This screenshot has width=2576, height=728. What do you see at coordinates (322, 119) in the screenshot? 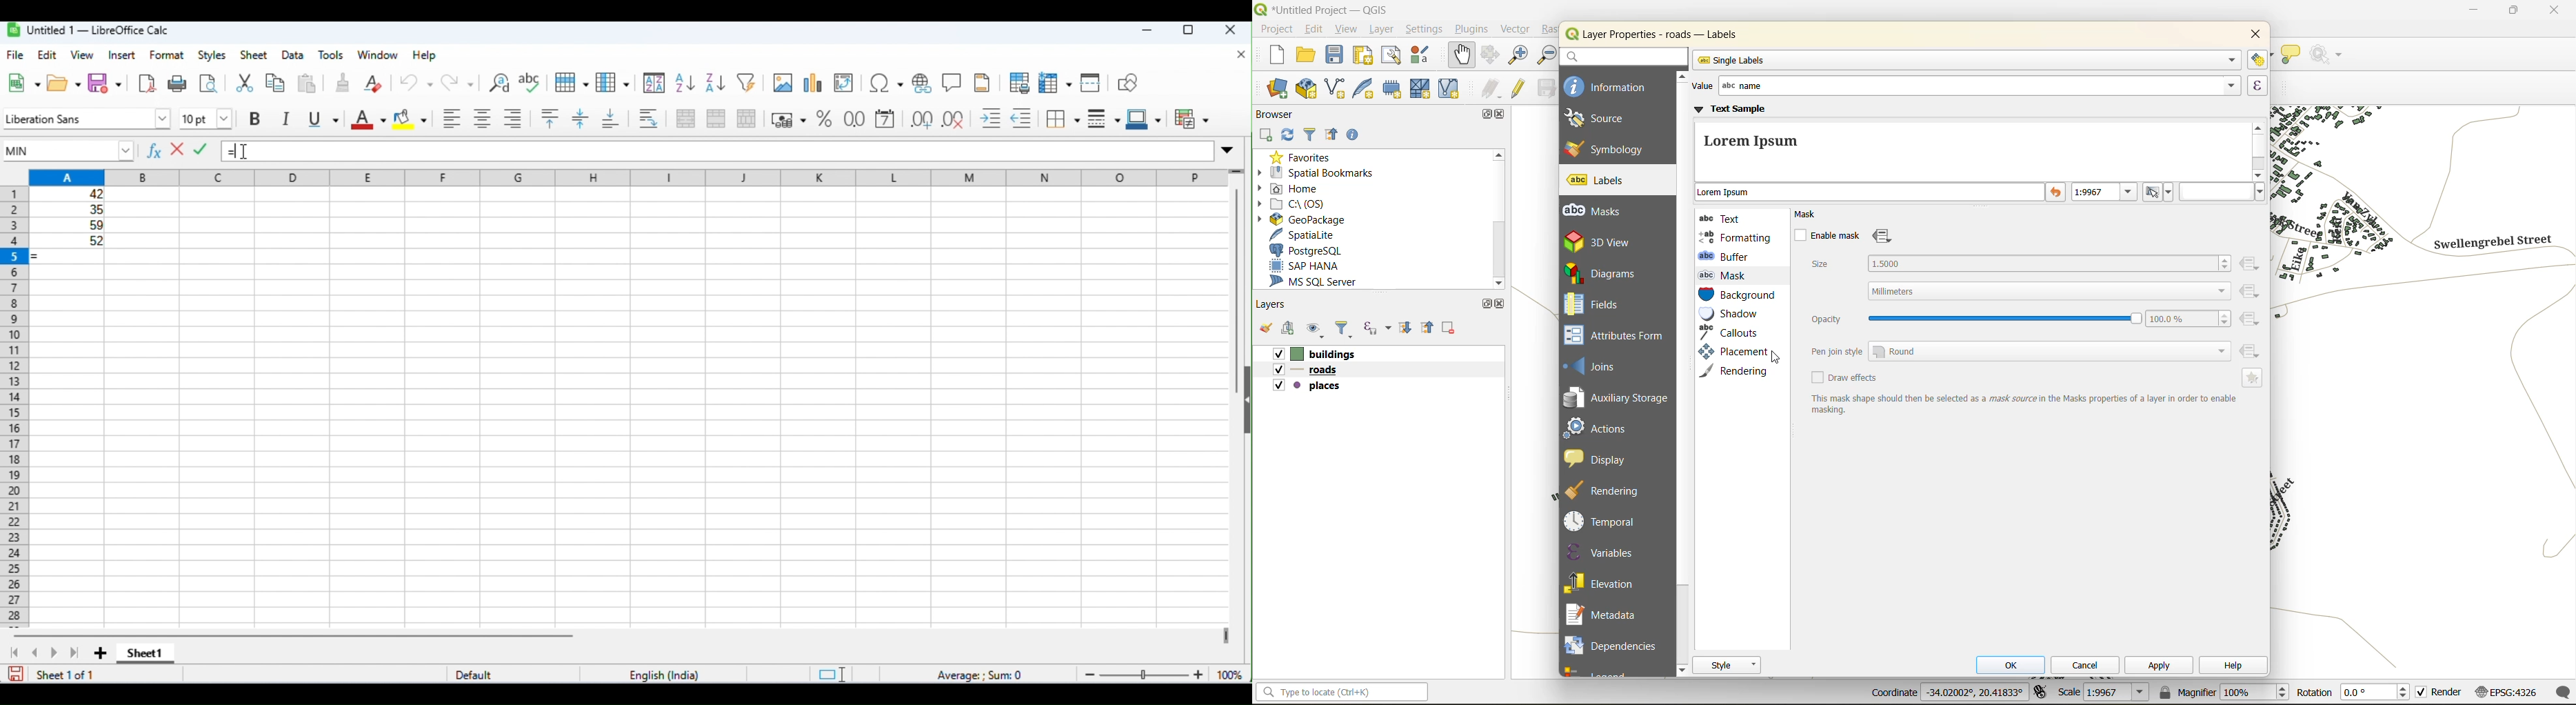
I see `underline` at bounding box center [322, 119].